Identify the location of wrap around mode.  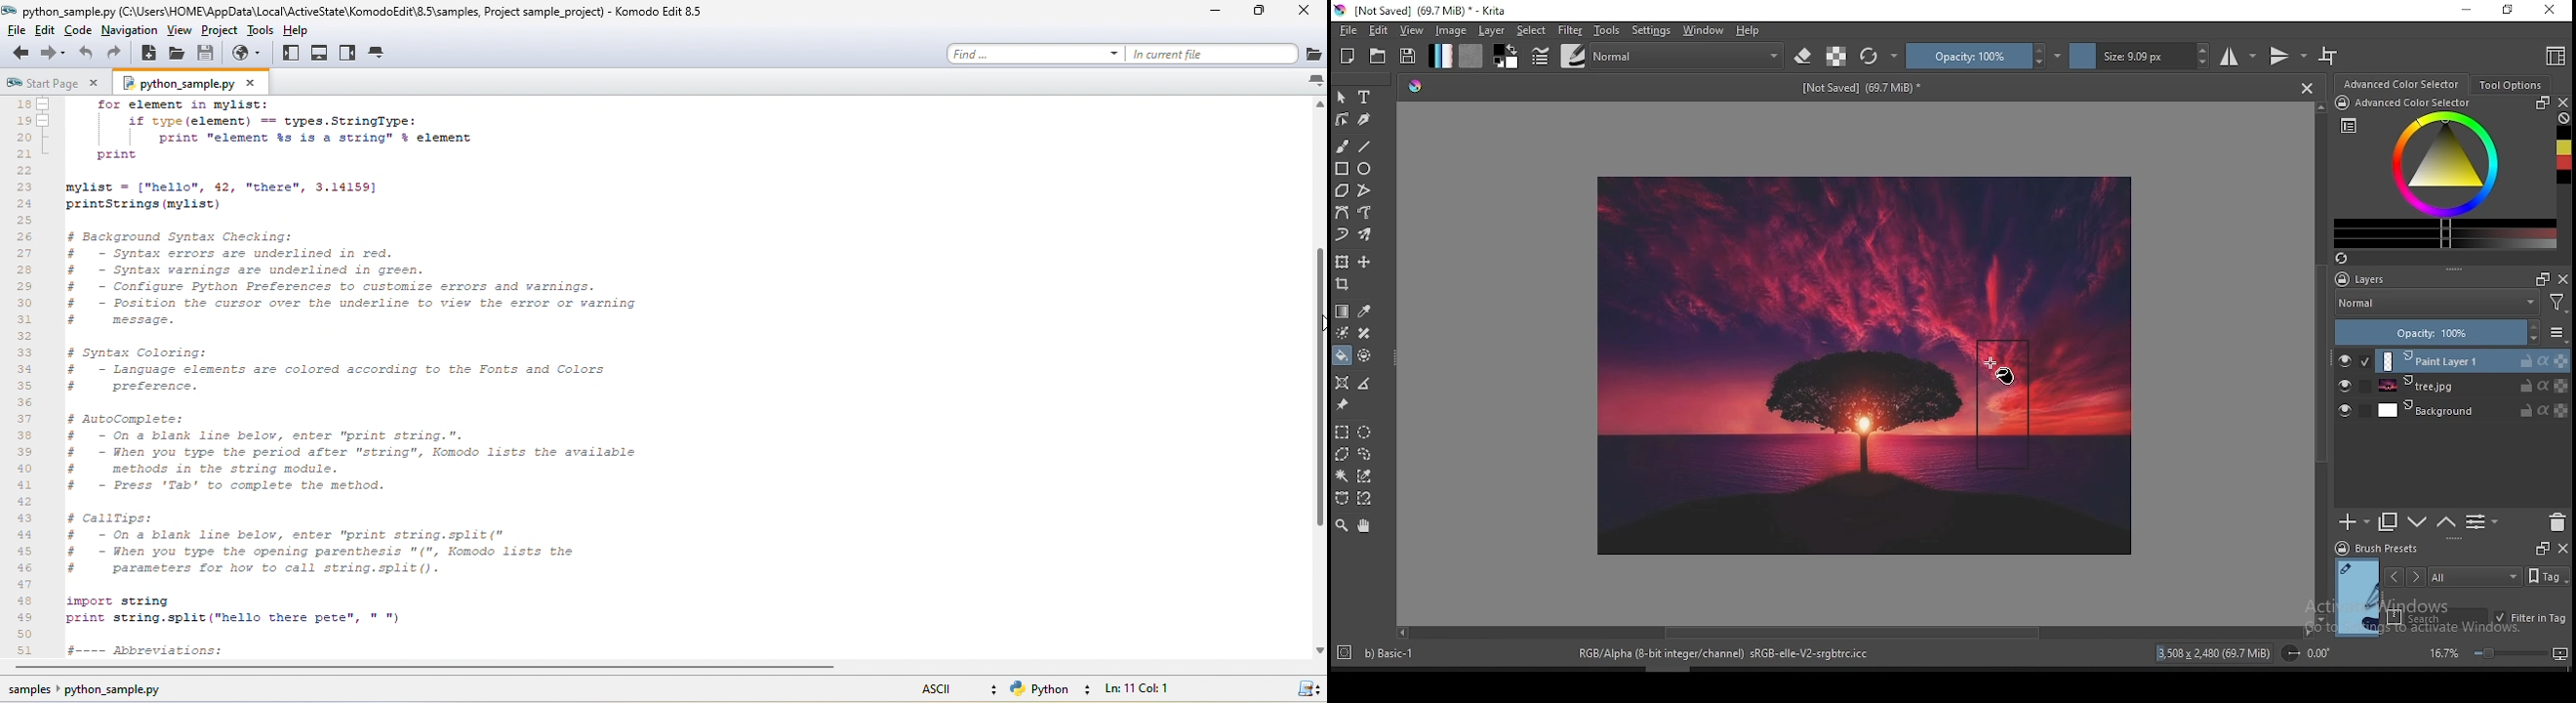
(2329, 56).